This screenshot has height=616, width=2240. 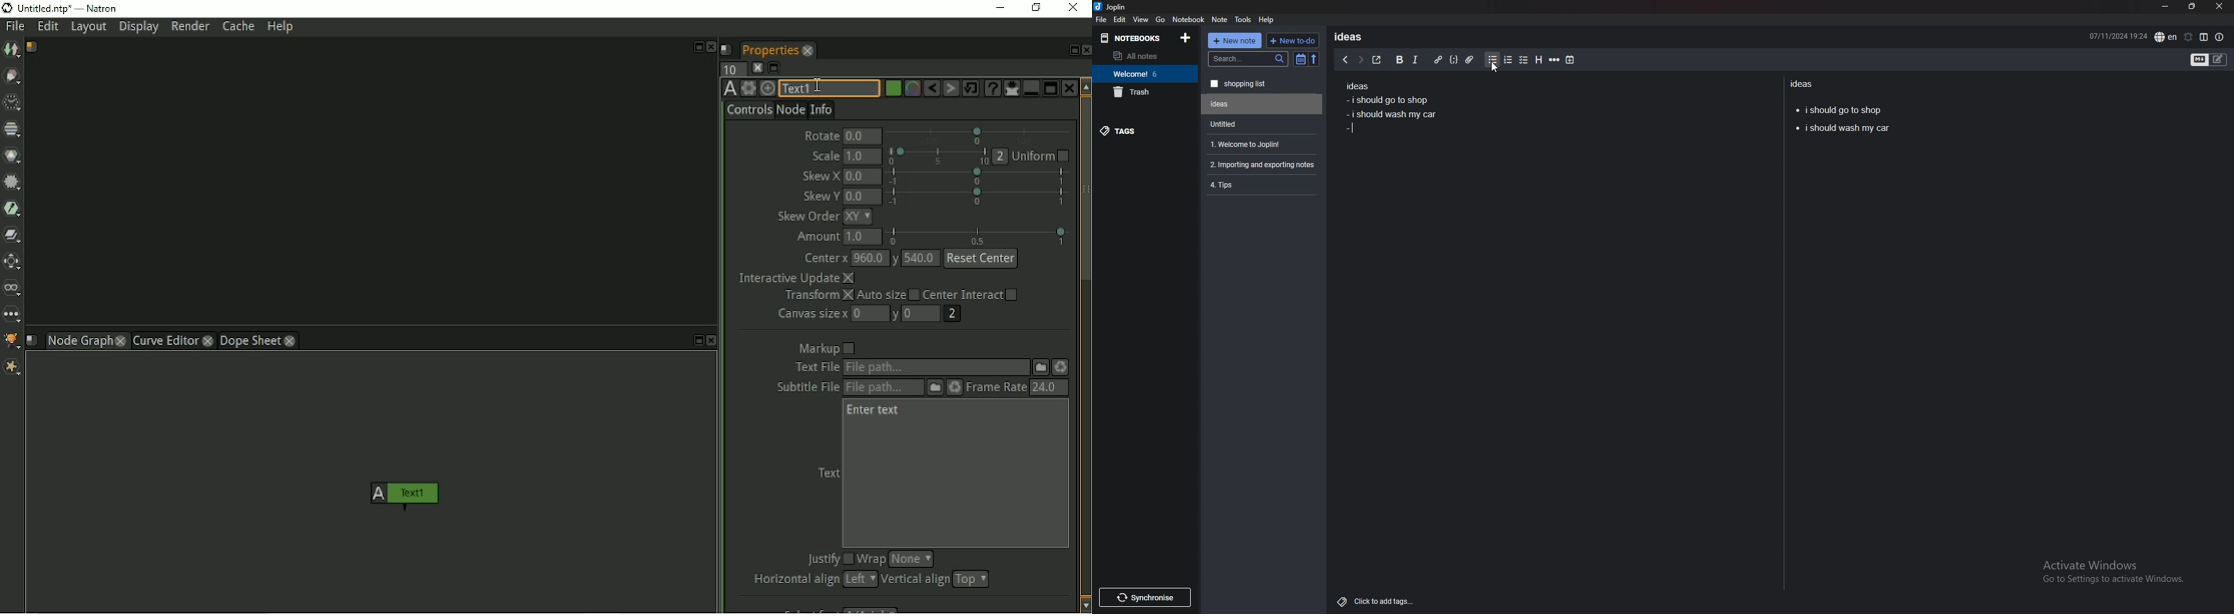 I want to click on Untitled, so click(x=1262, y=104).